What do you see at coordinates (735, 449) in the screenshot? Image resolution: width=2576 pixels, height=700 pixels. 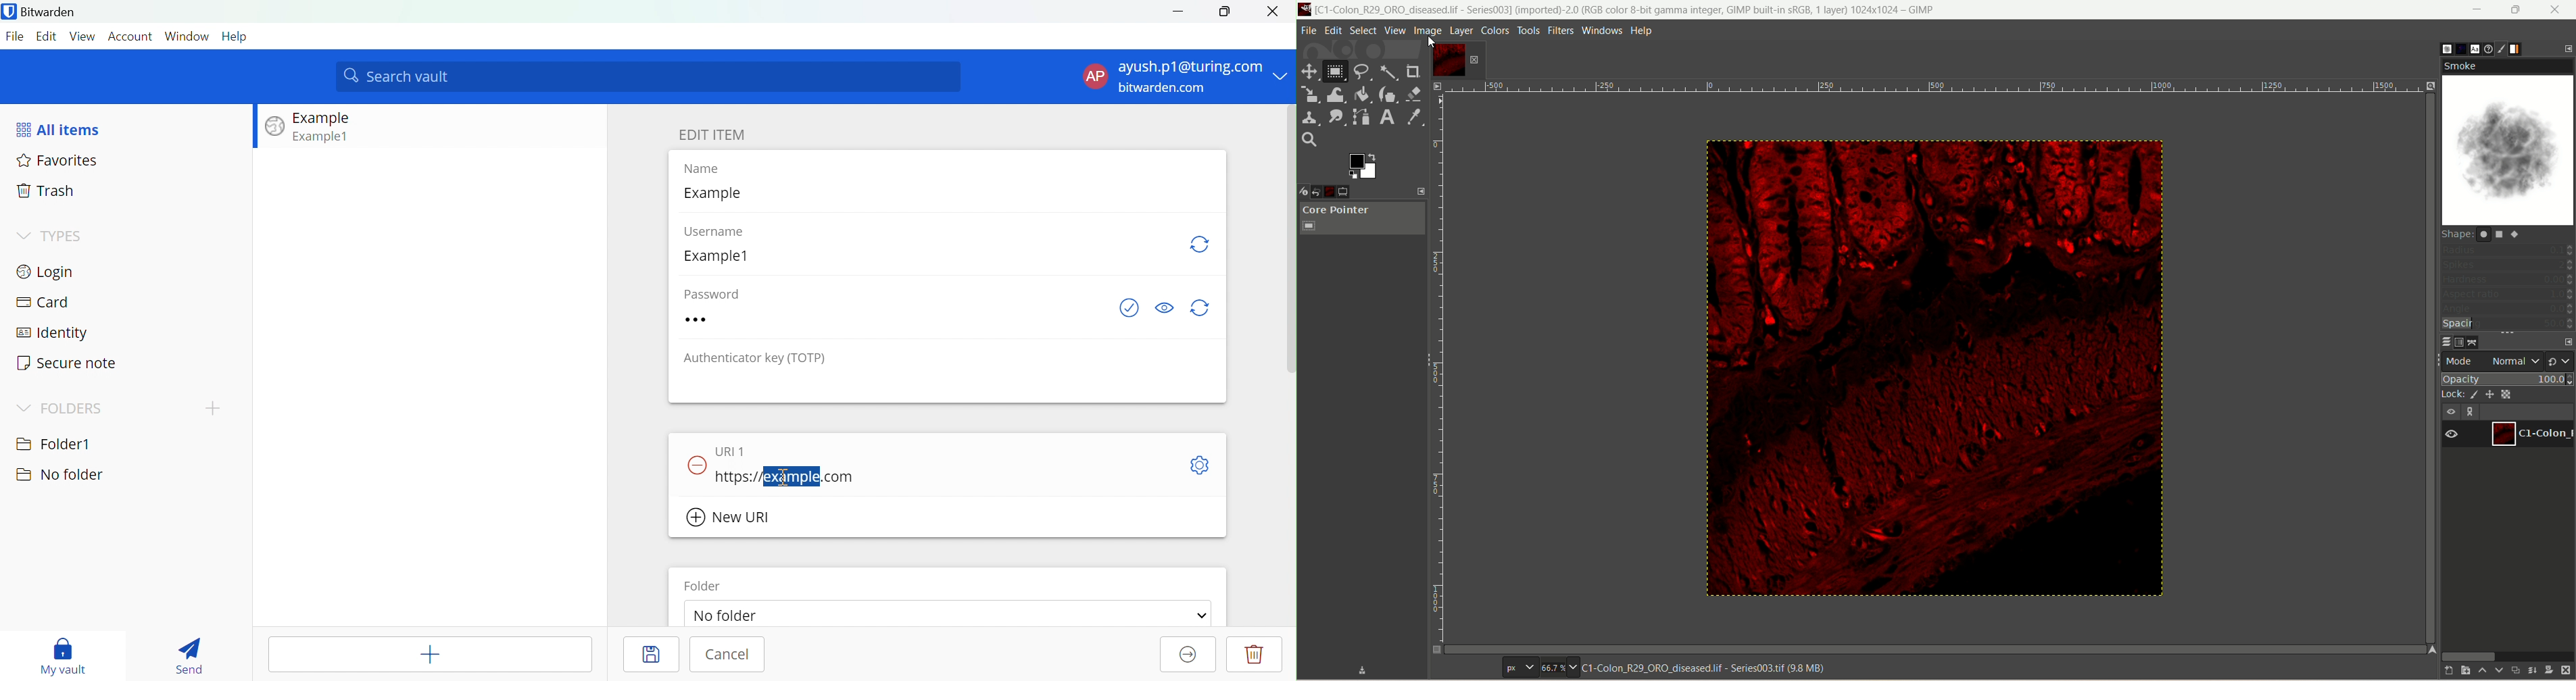 I see `URL 1` at bounding box center [735, 449].